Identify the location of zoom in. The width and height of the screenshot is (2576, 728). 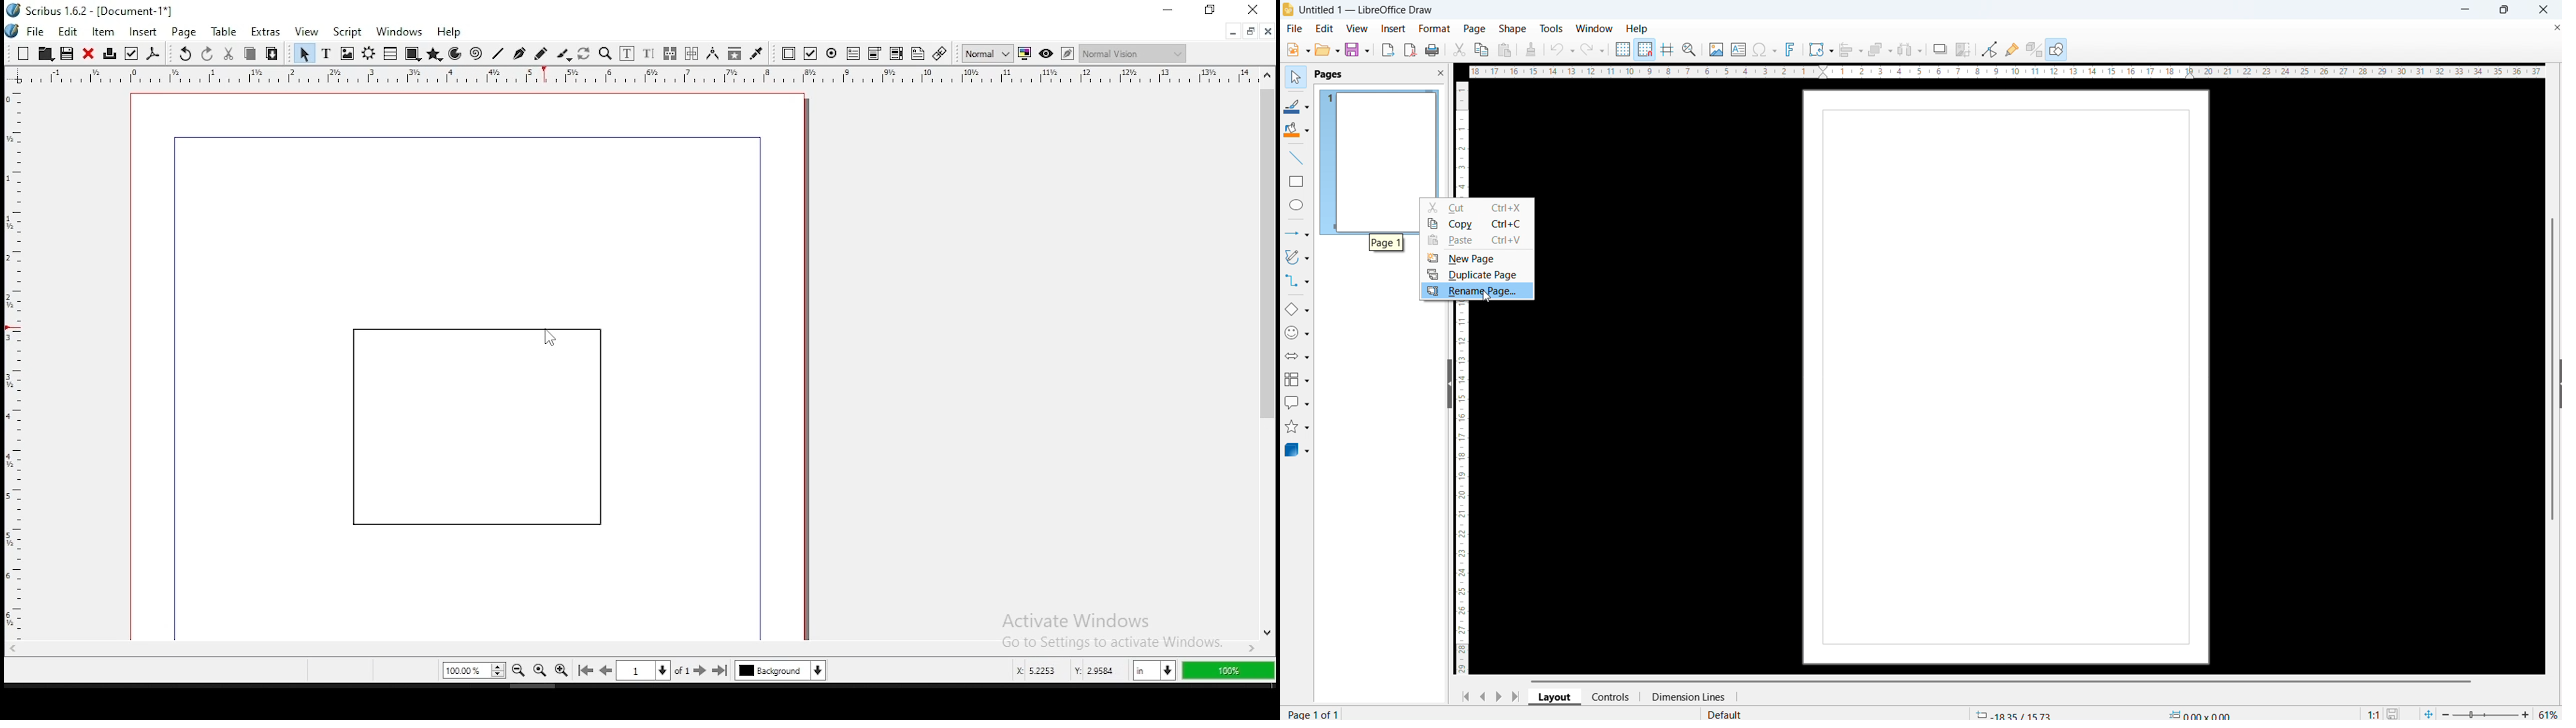
(562, 671).